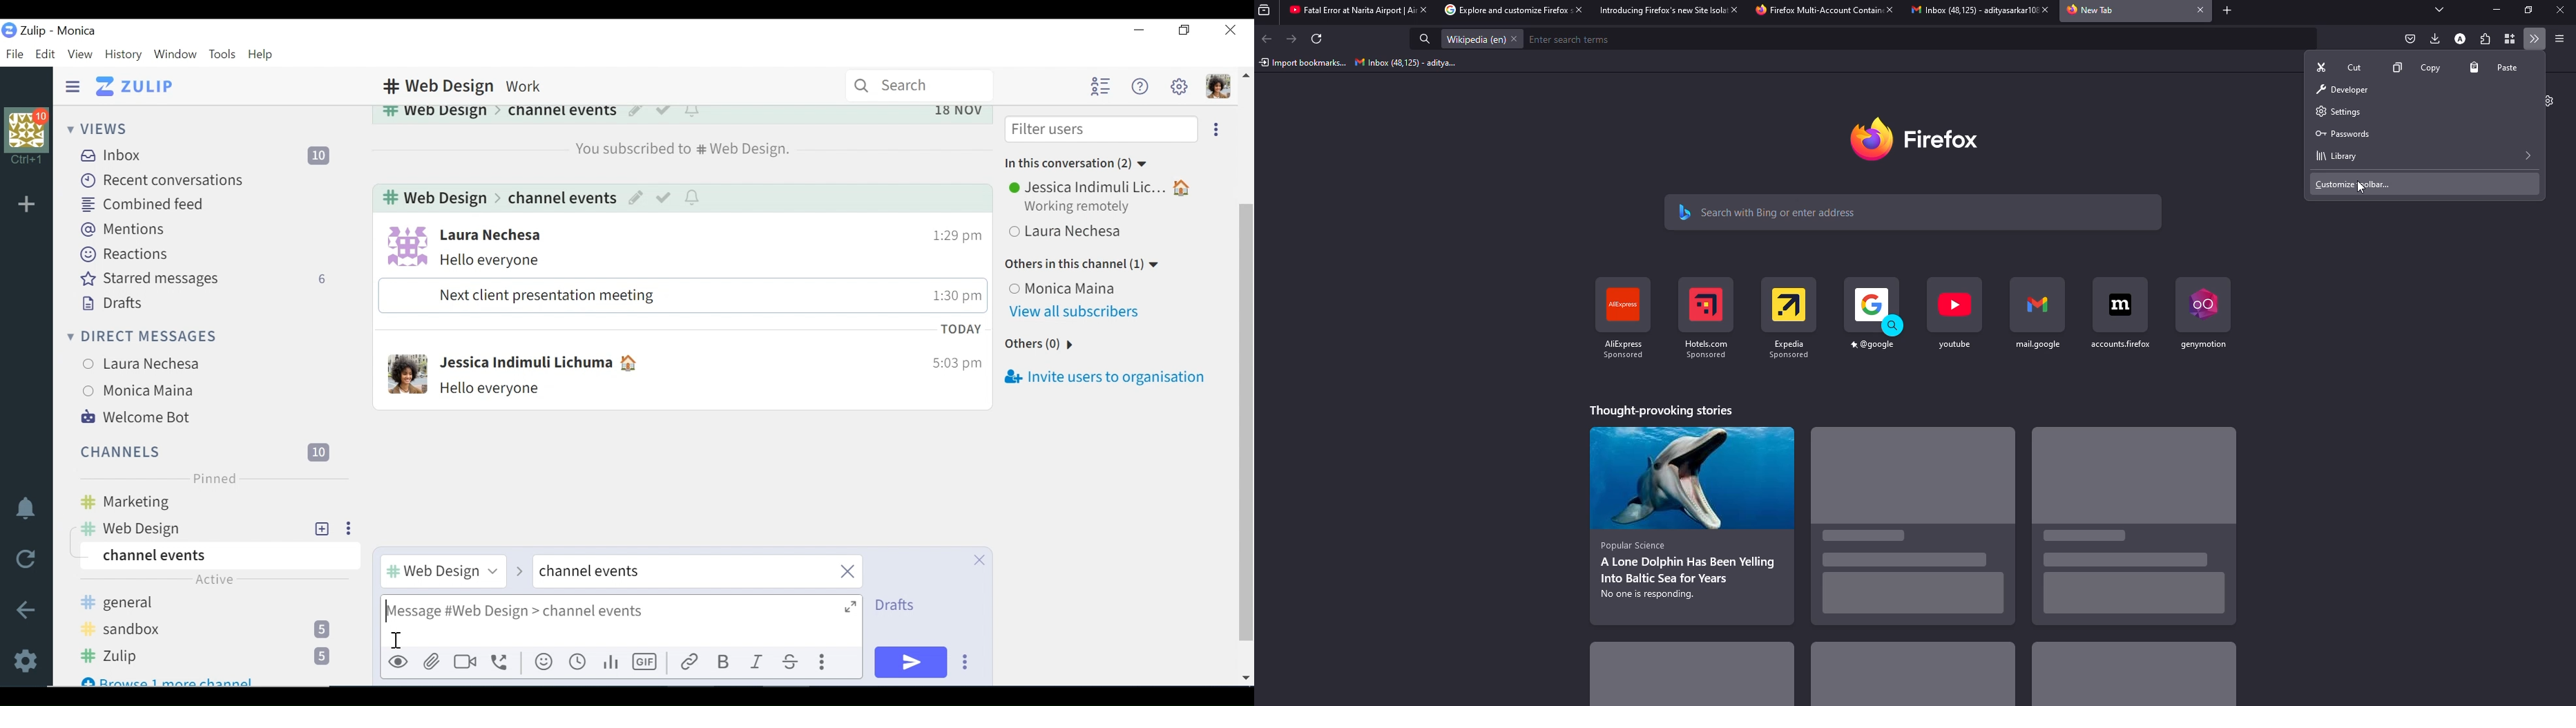 This screenshot has height=728, width=2576. What do you see at coordinates (560, 112) in the screenshot?
I see `Channel events` at bounding box center [560, 112].